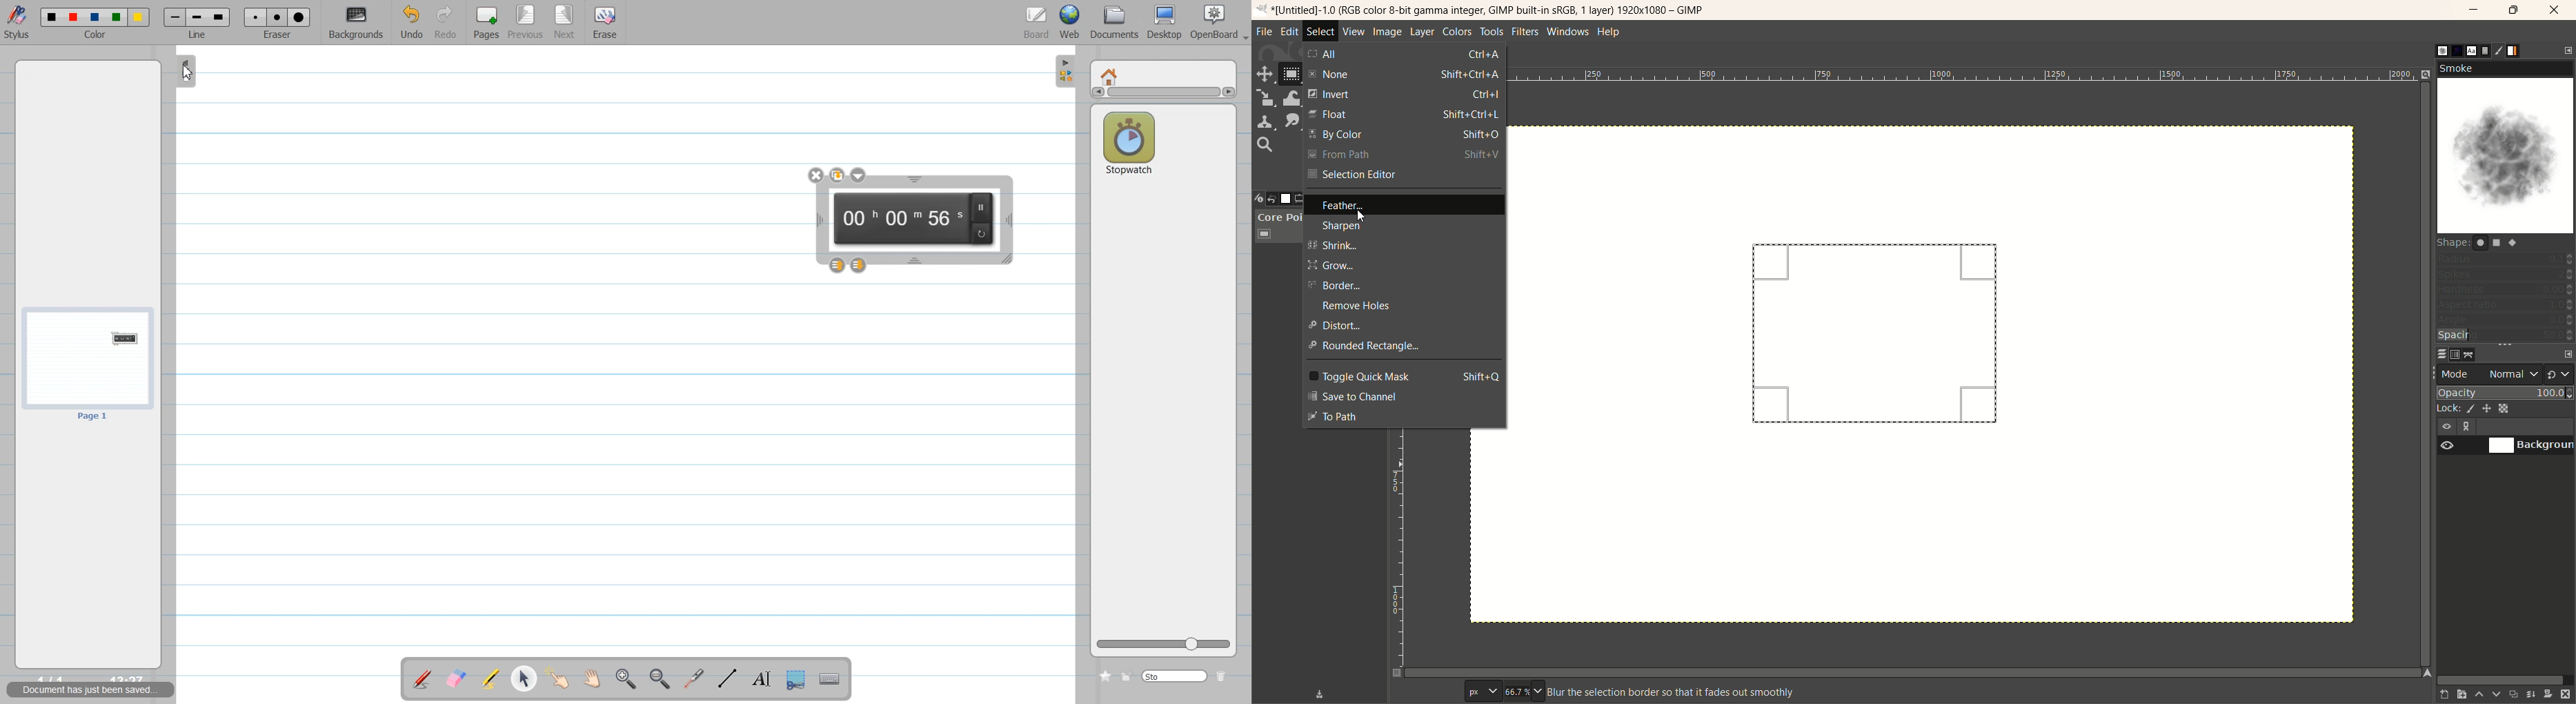  I want to click on to path, so click(1400, 416).